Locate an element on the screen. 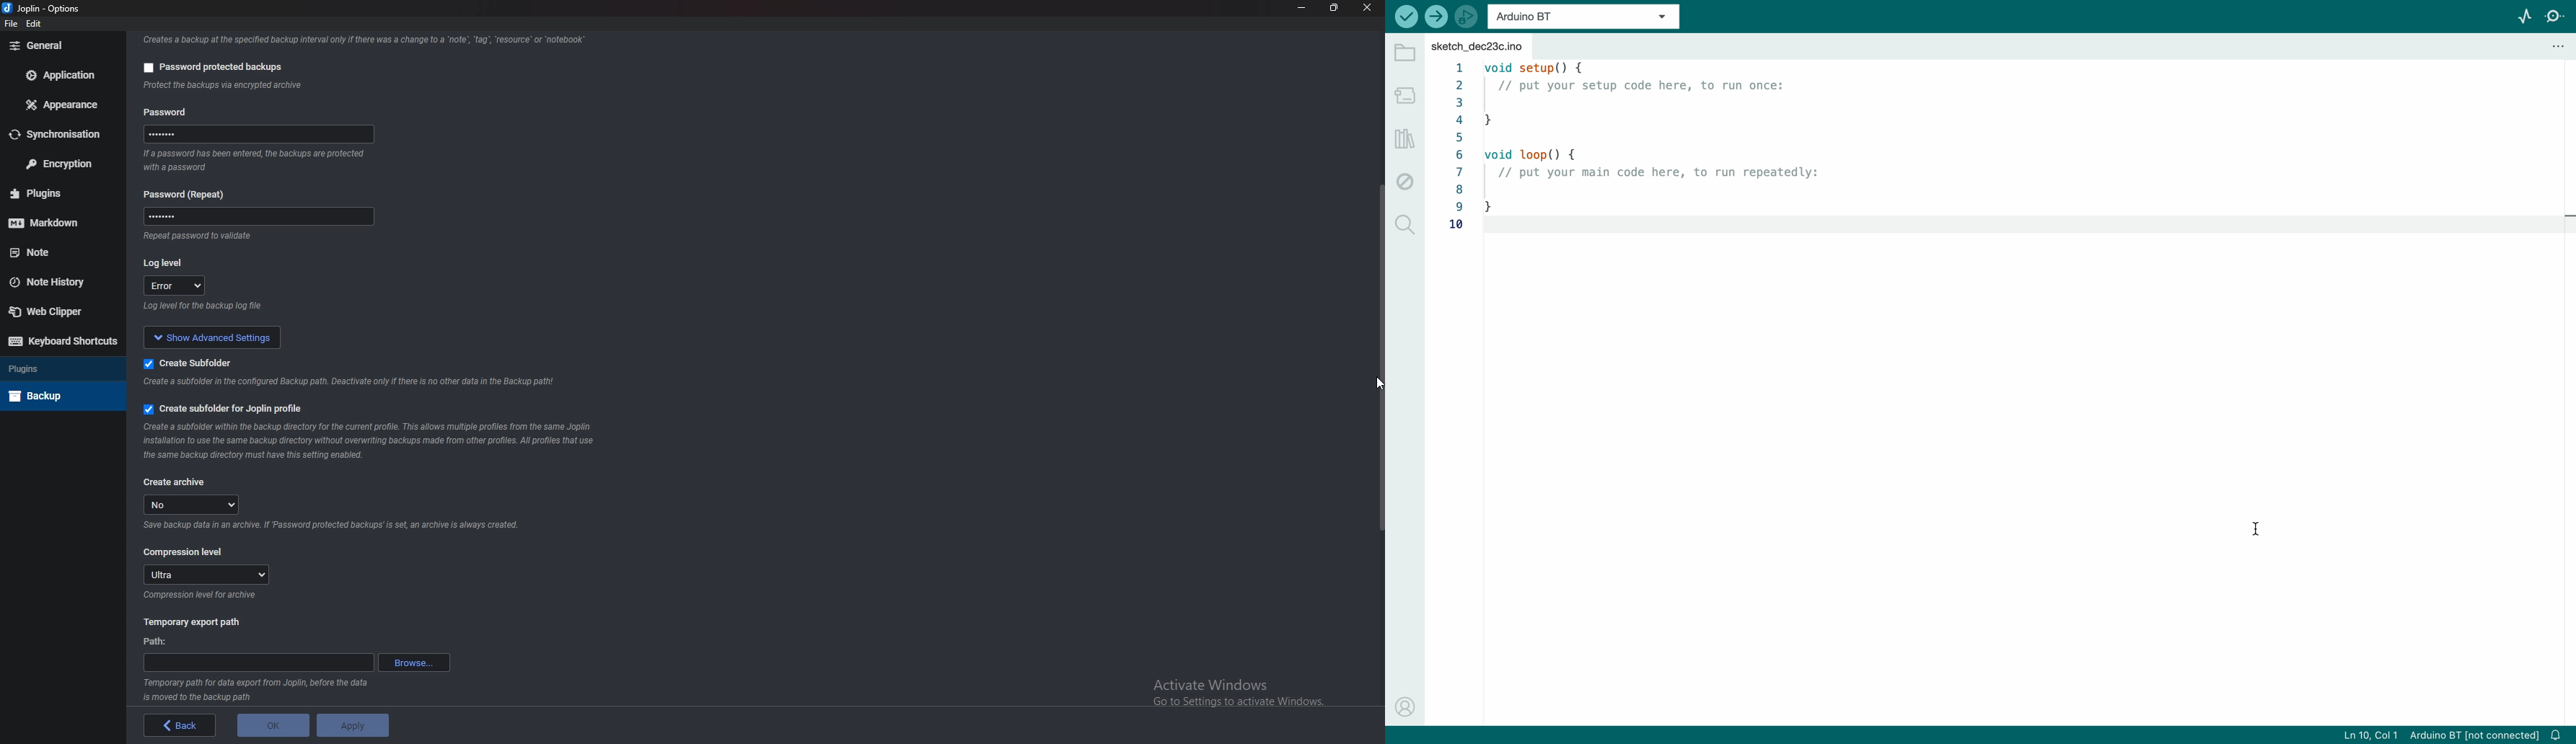 This screenshot has width=2576, height=756. Cursor is located at coordinates (1366, 388).